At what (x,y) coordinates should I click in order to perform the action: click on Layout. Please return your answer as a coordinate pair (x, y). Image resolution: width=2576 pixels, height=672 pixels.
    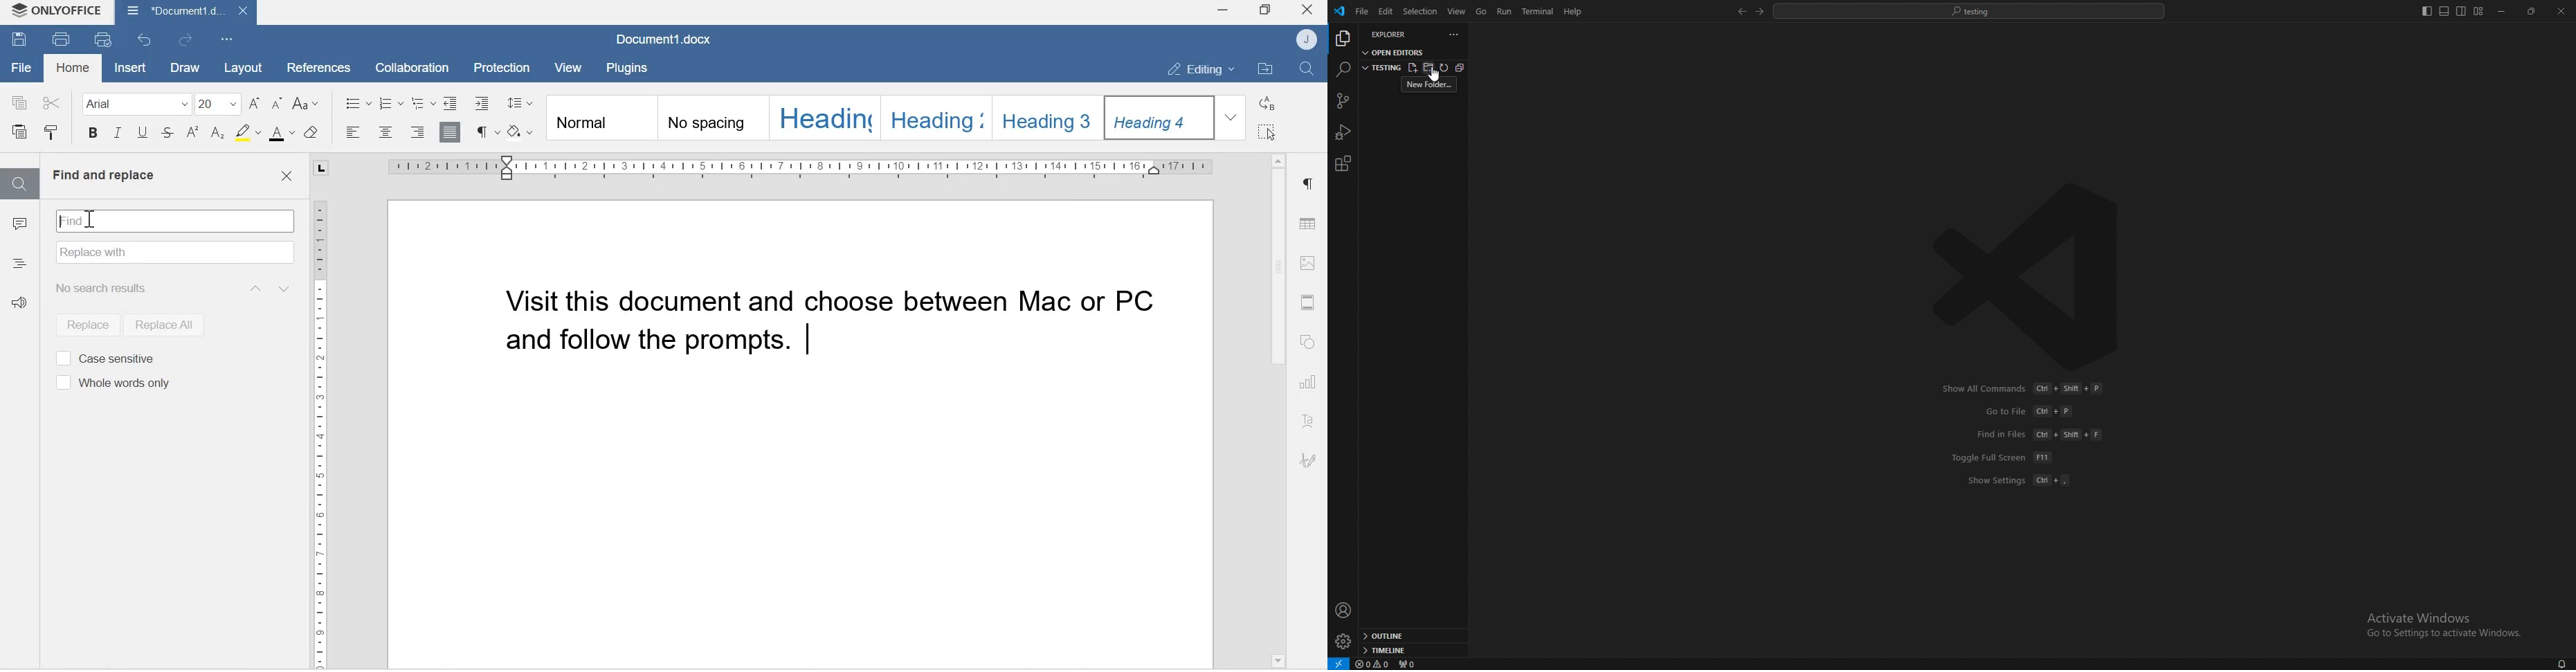
    Looking at the image, I should click on (242, 67).